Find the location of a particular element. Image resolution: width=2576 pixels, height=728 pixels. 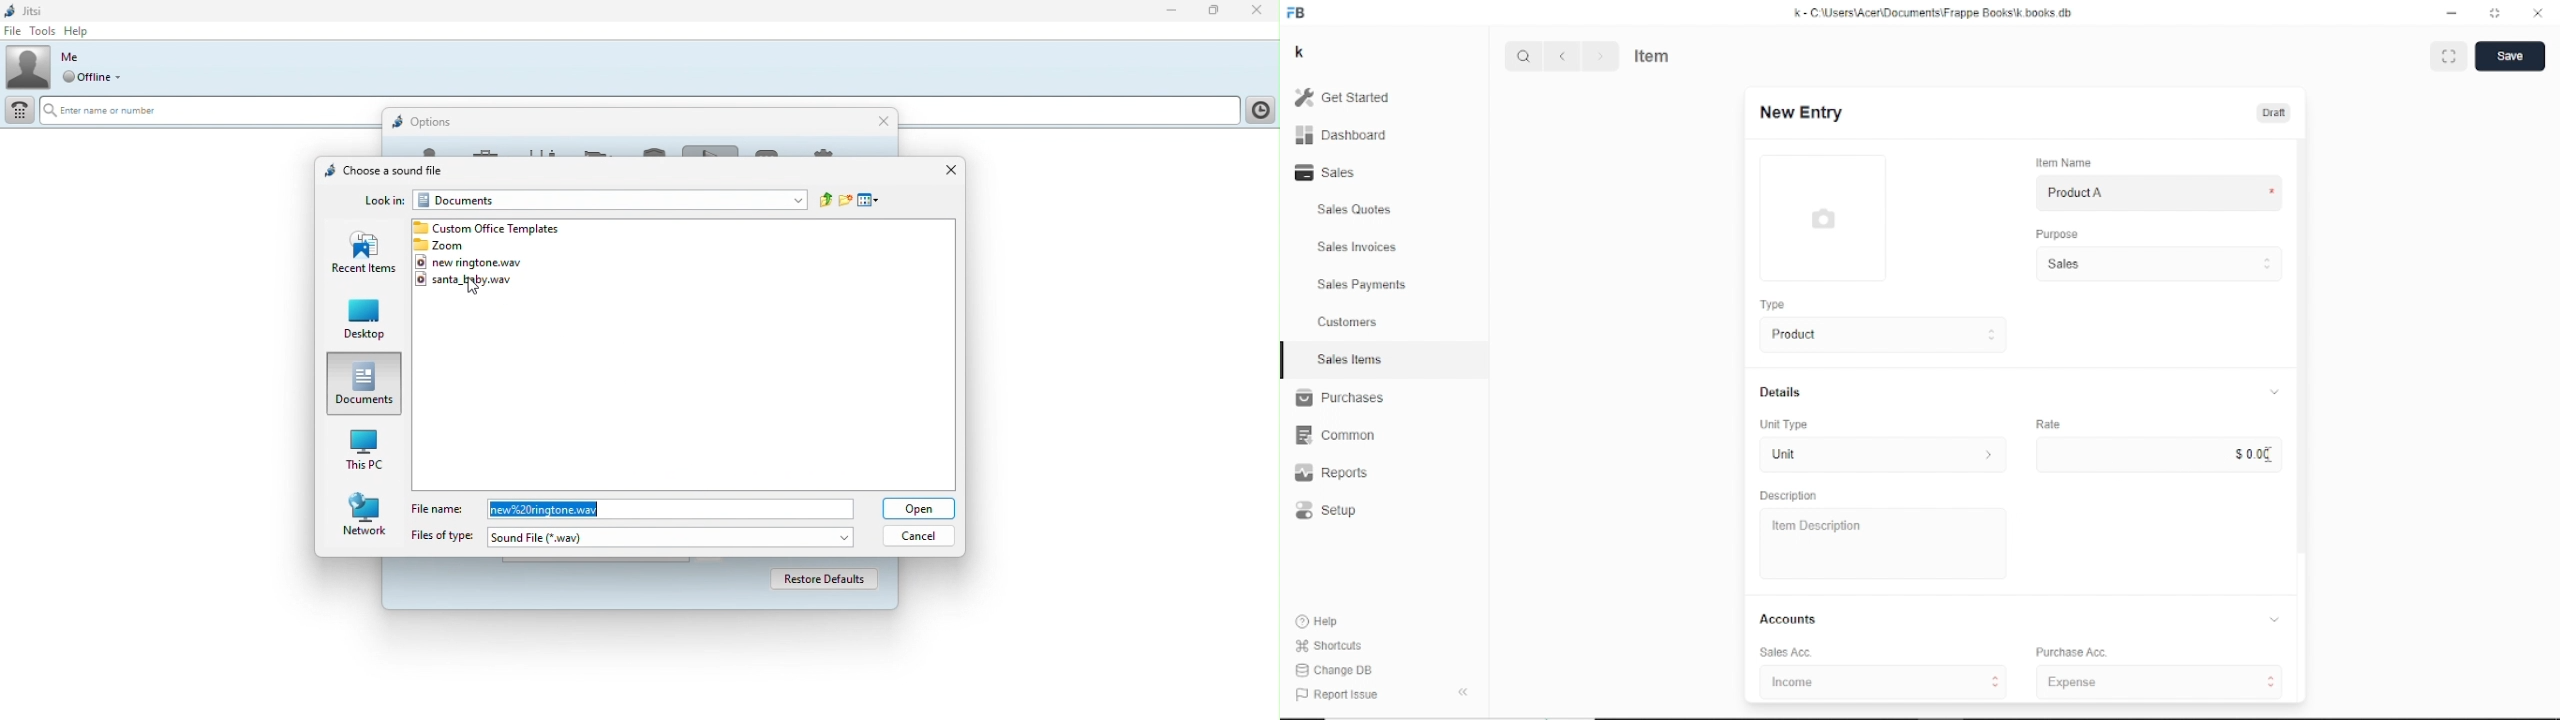

Toggle between form and full width is located at coordinates (2495, 12).